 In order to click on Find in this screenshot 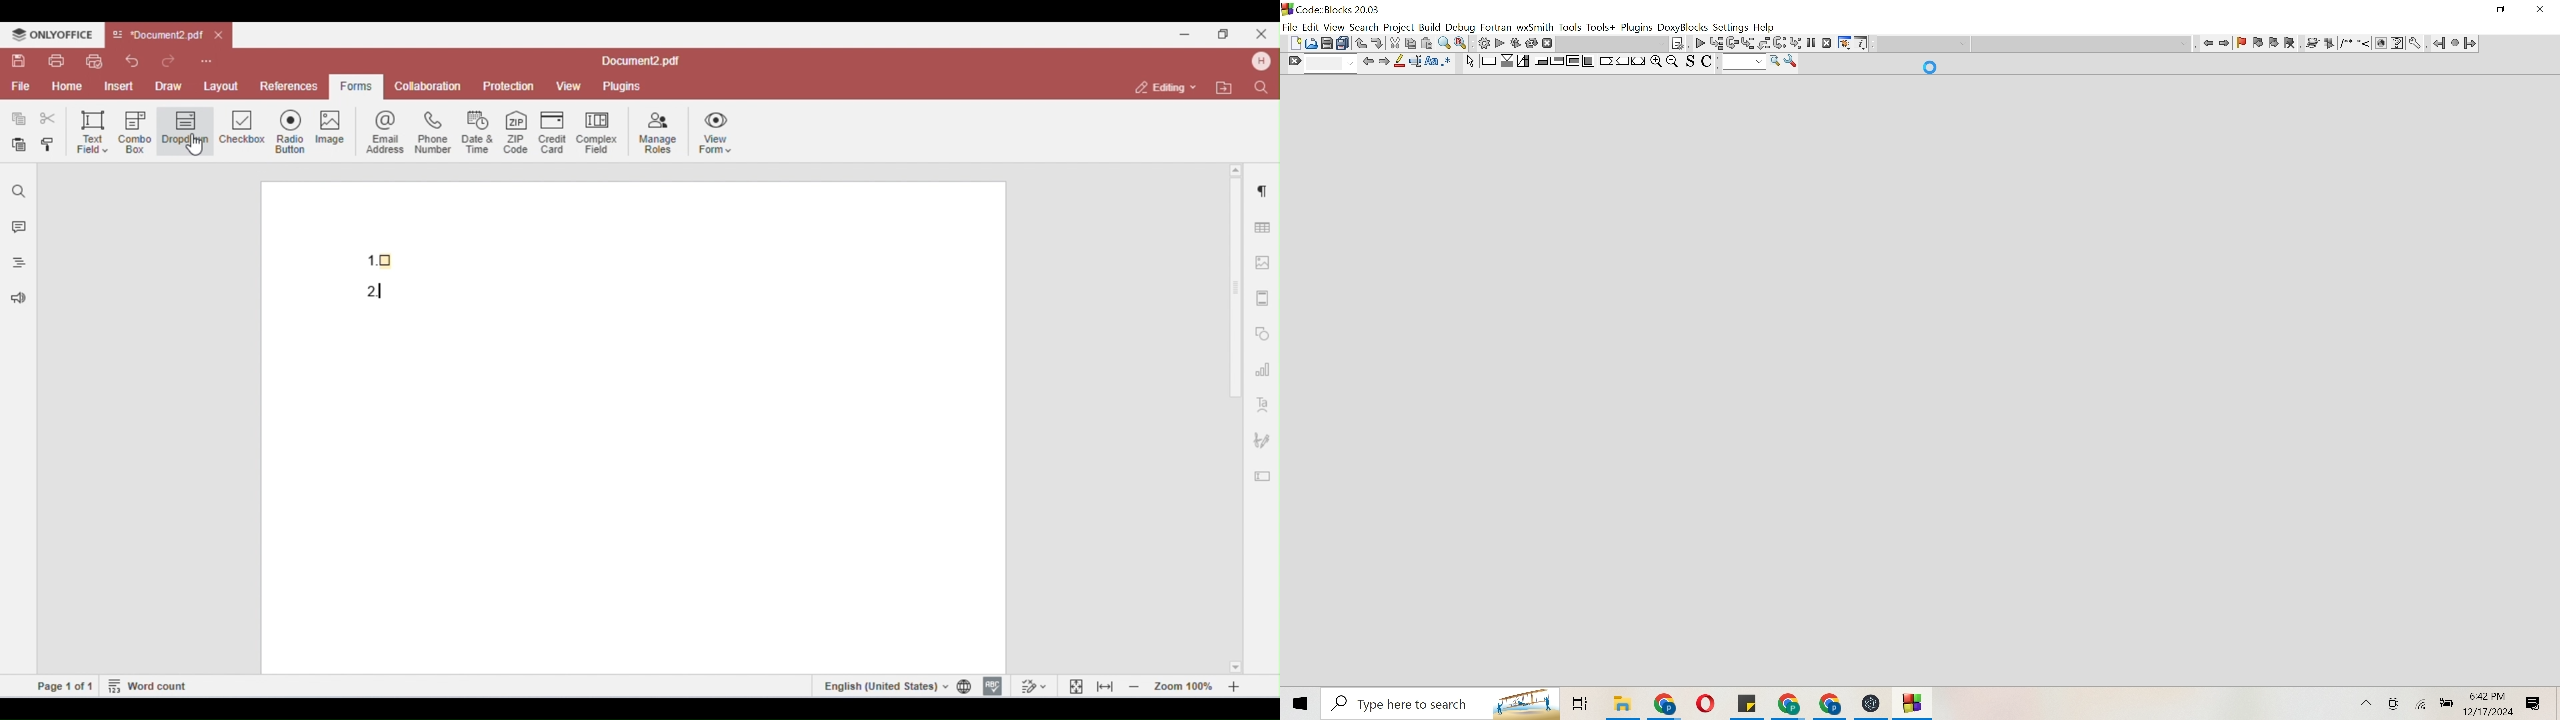, I will do `click(1445, 43)`.